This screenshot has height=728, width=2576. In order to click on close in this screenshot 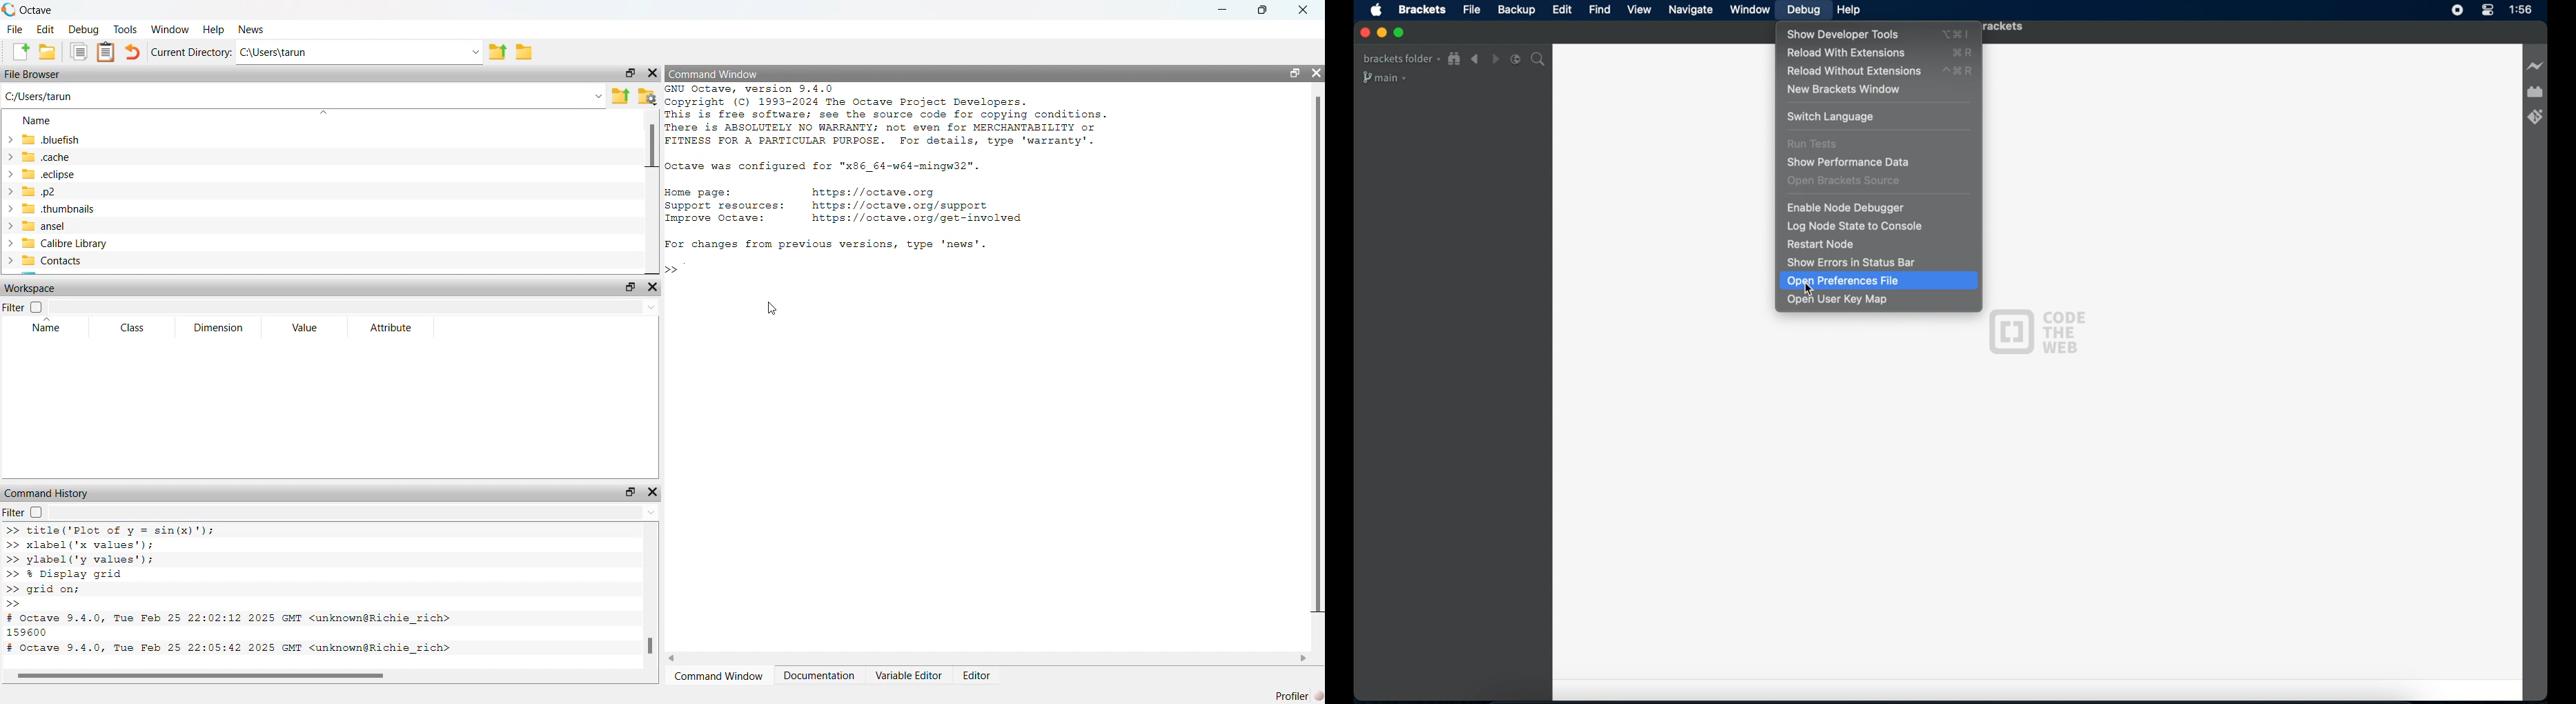, I will do `click(1316, 73)`.